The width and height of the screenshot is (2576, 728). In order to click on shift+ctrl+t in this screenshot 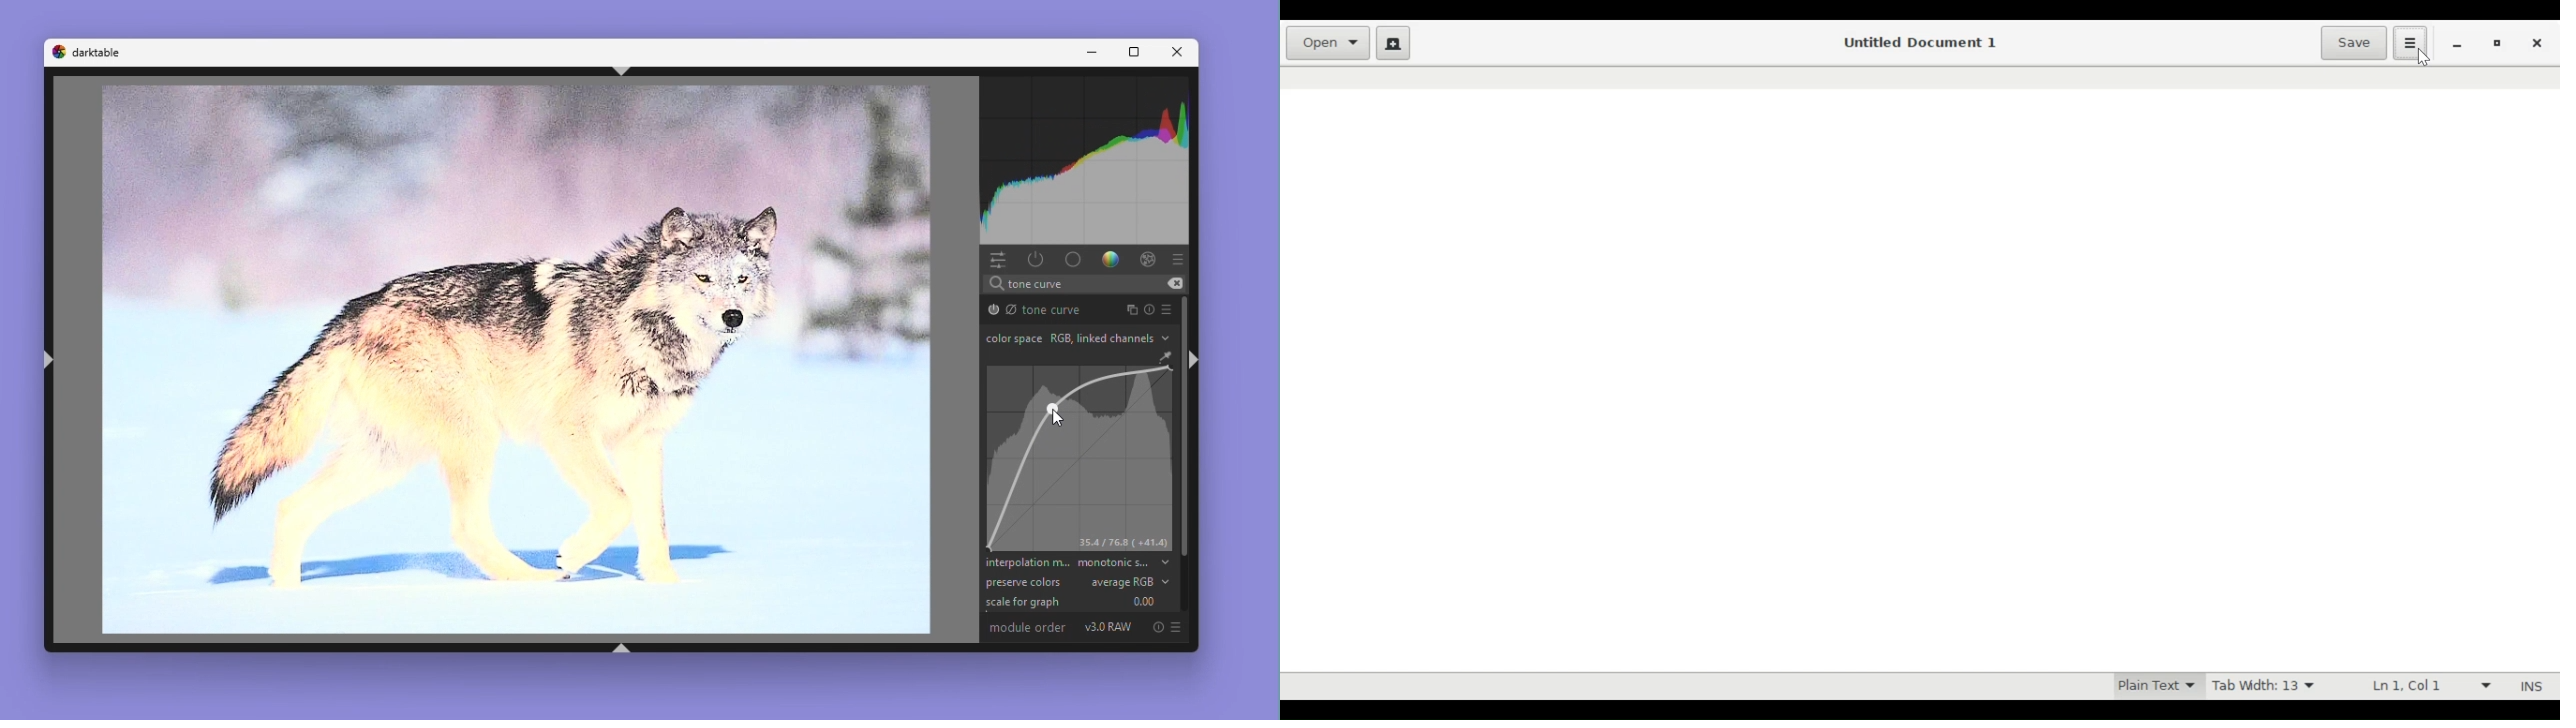, I will do `click(619, 71)`.